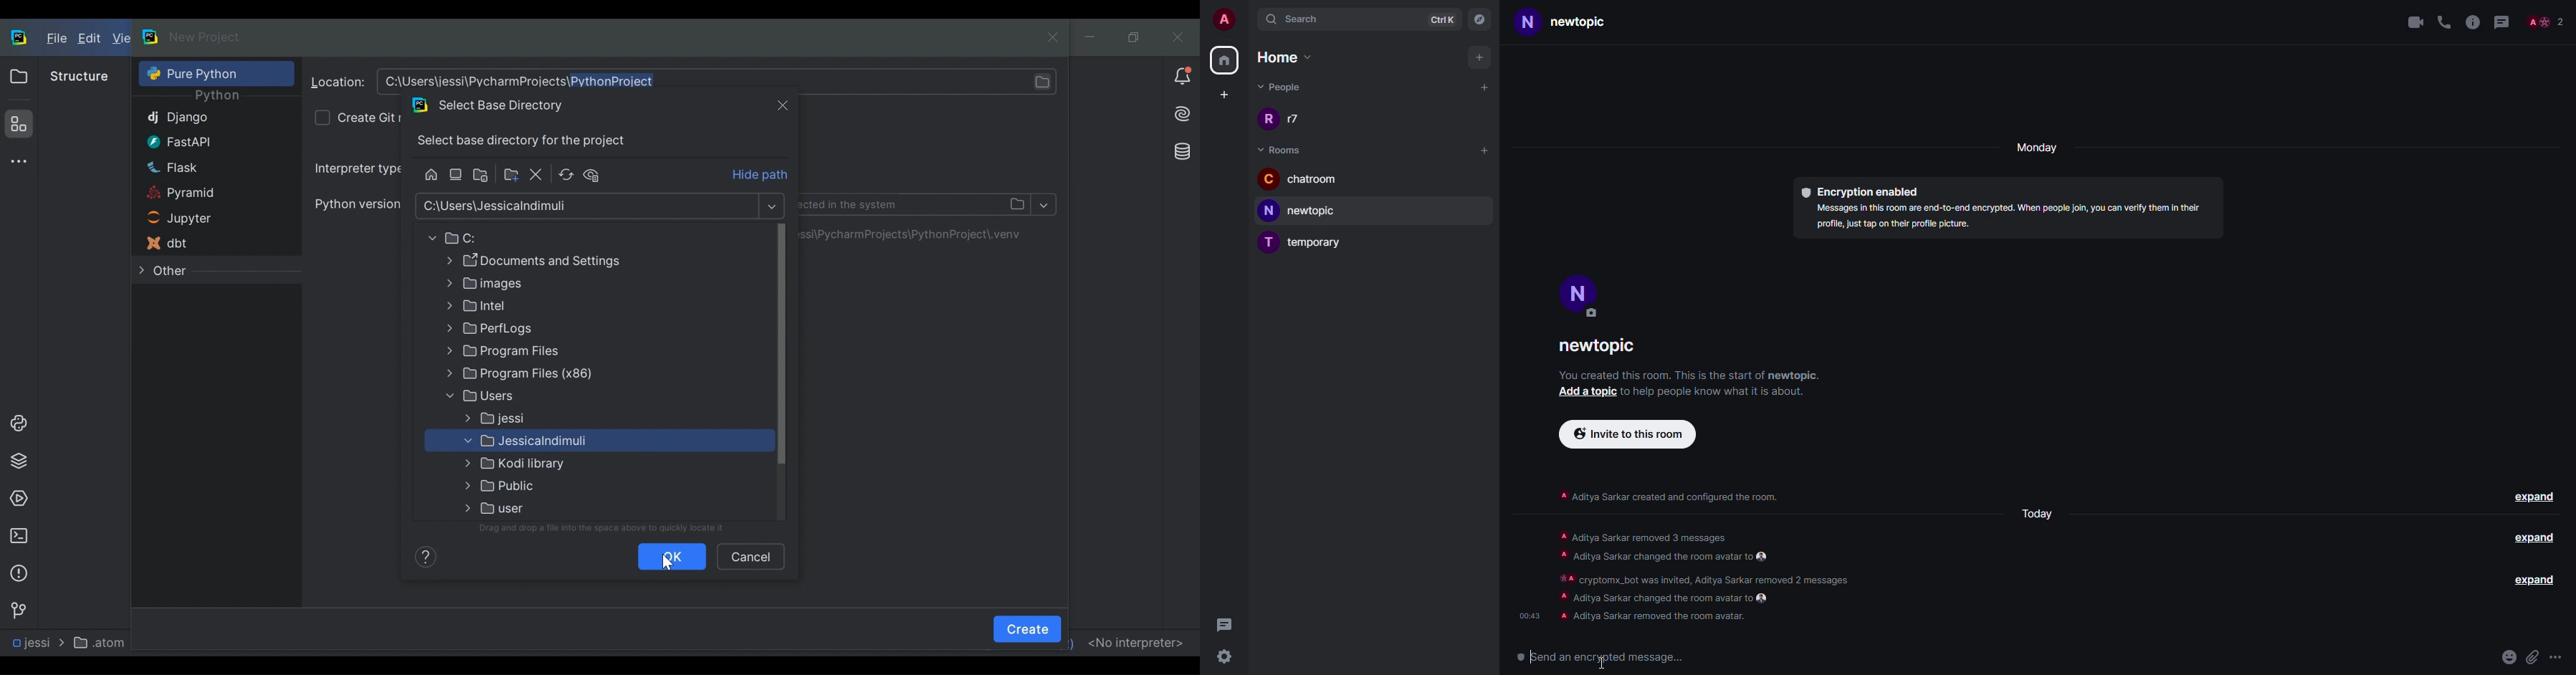 The image size is (2576, 700). I want to click on Location, so click(338, 82).